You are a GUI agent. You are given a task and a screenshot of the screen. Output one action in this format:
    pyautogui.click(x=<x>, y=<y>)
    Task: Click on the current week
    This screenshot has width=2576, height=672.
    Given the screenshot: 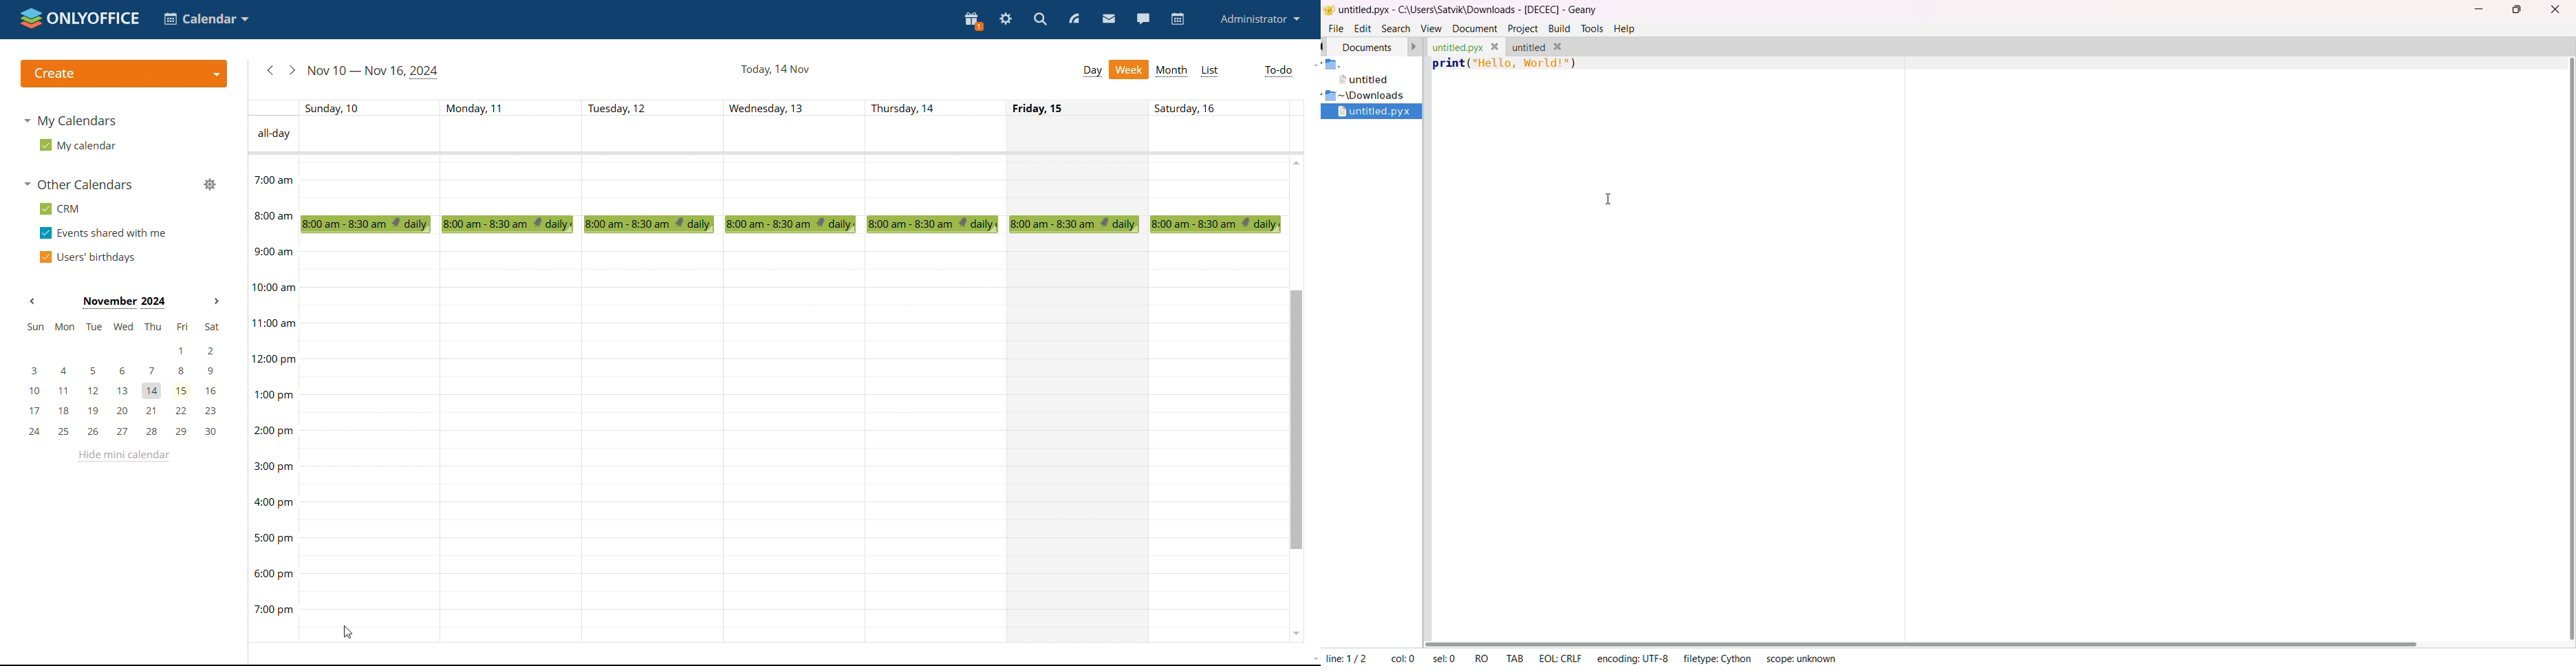 What is the action you would take?
    pyautogui.click(x=374, y=70)
    